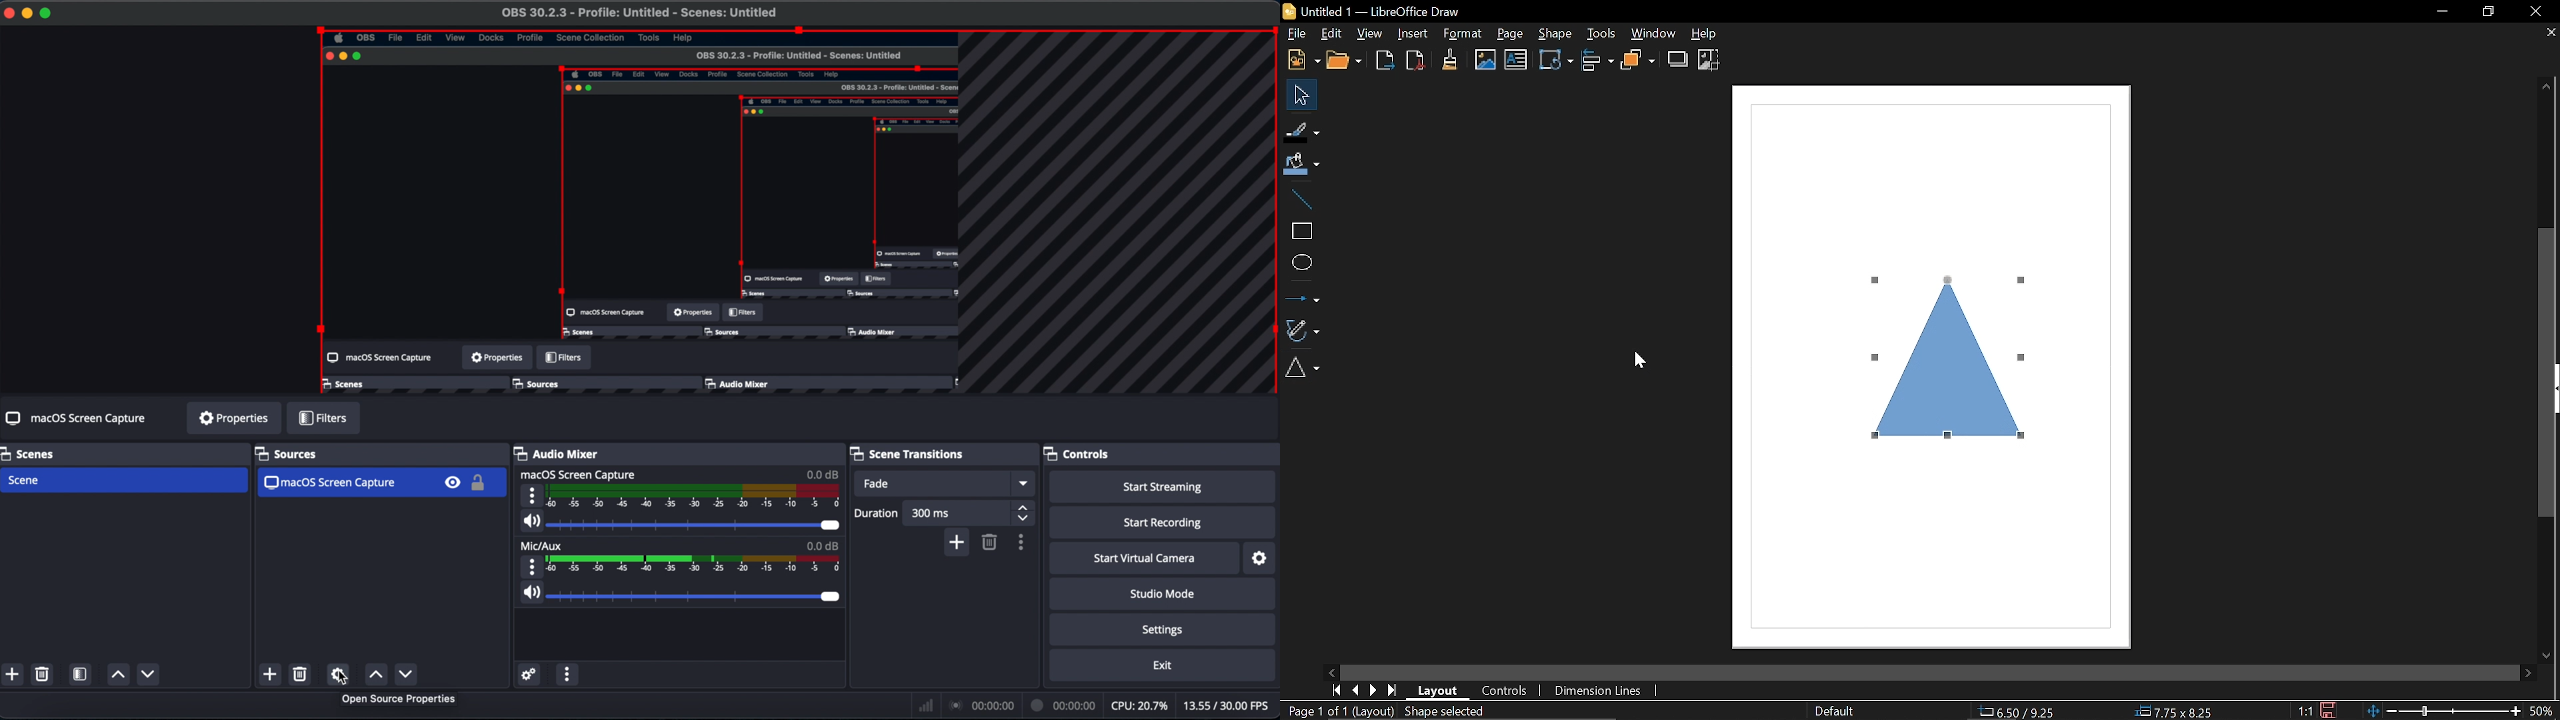  What do you see at coordinates (924, 705) in the screenshot?
I see `network icon` at bounding box center [924, 705].